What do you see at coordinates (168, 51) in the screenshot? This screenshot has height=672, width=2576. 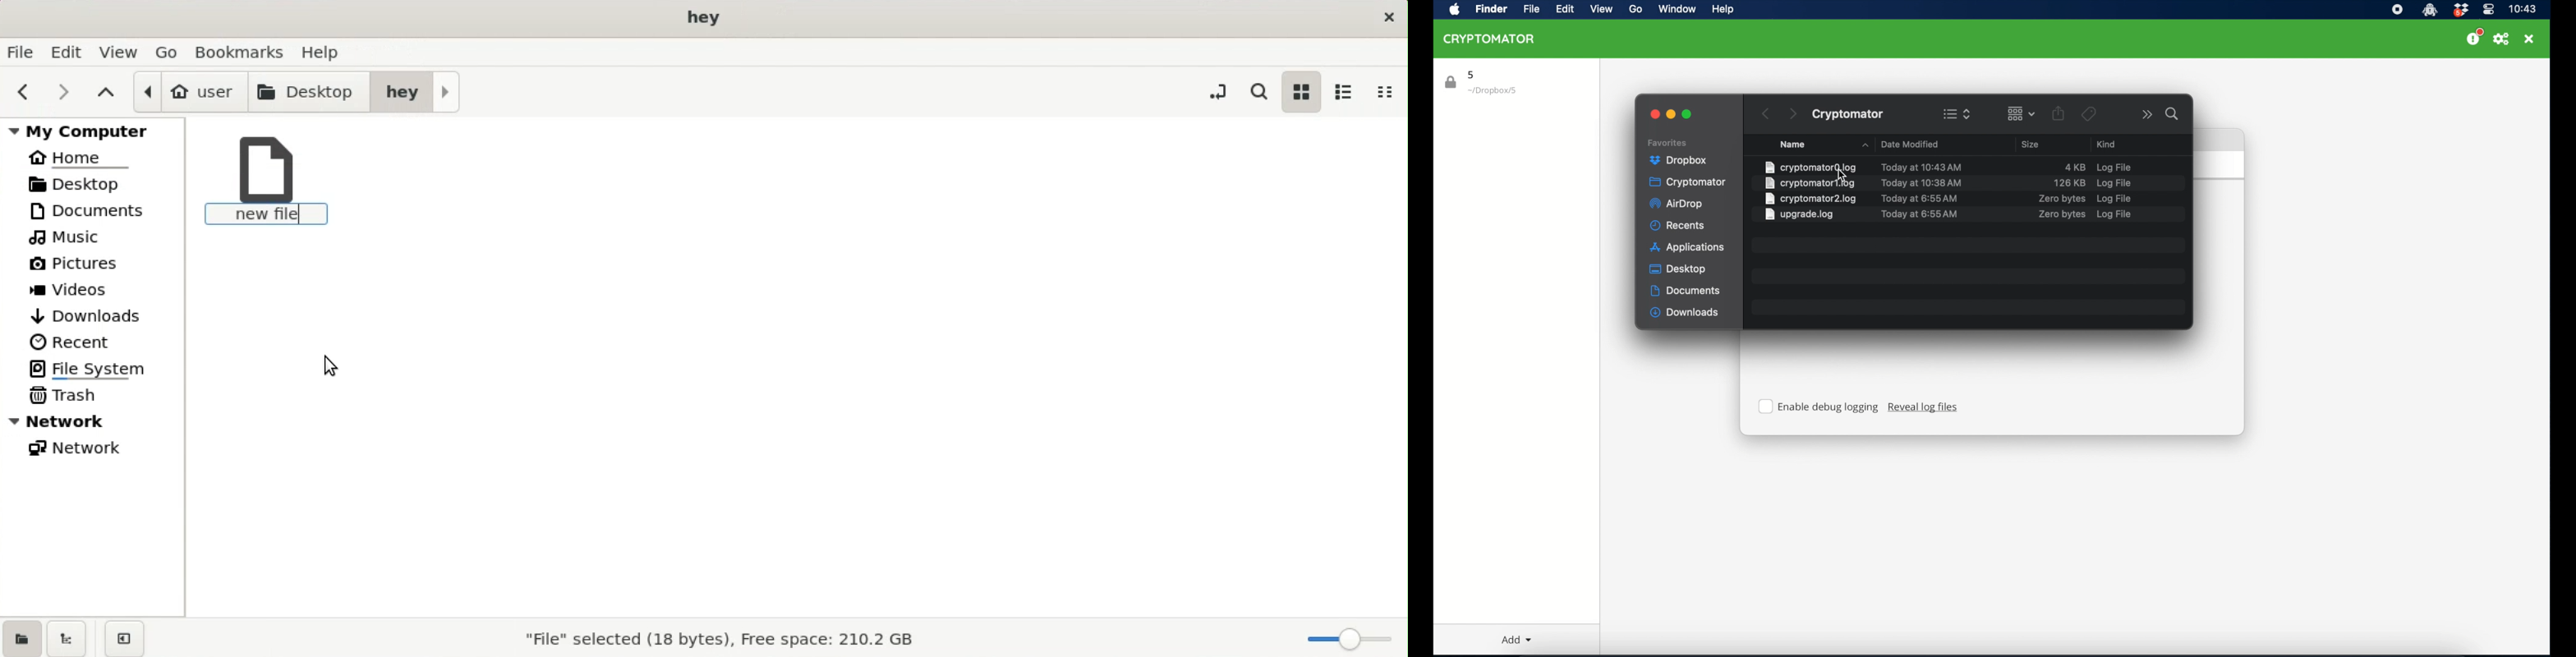 I see `go` at bounding box center [168, 51].